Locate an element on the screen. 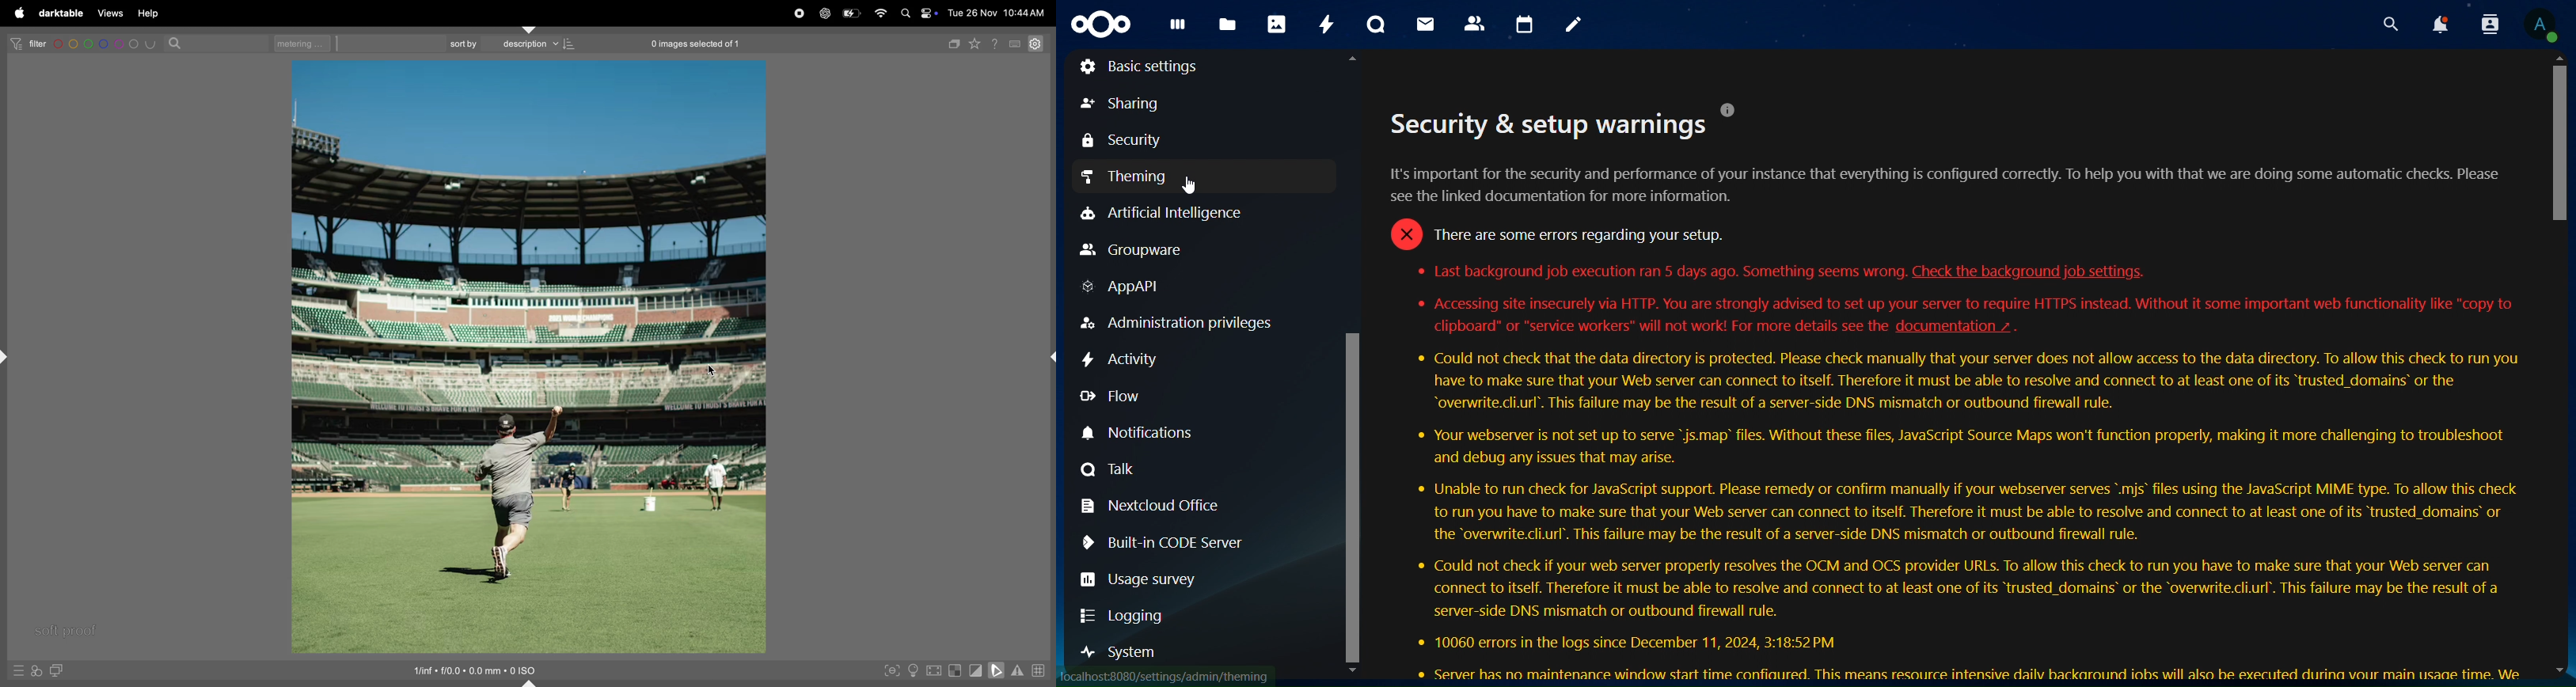 This screenshot has width=2576, height=700. nextcloud office is located at coordinates (1163, 506).